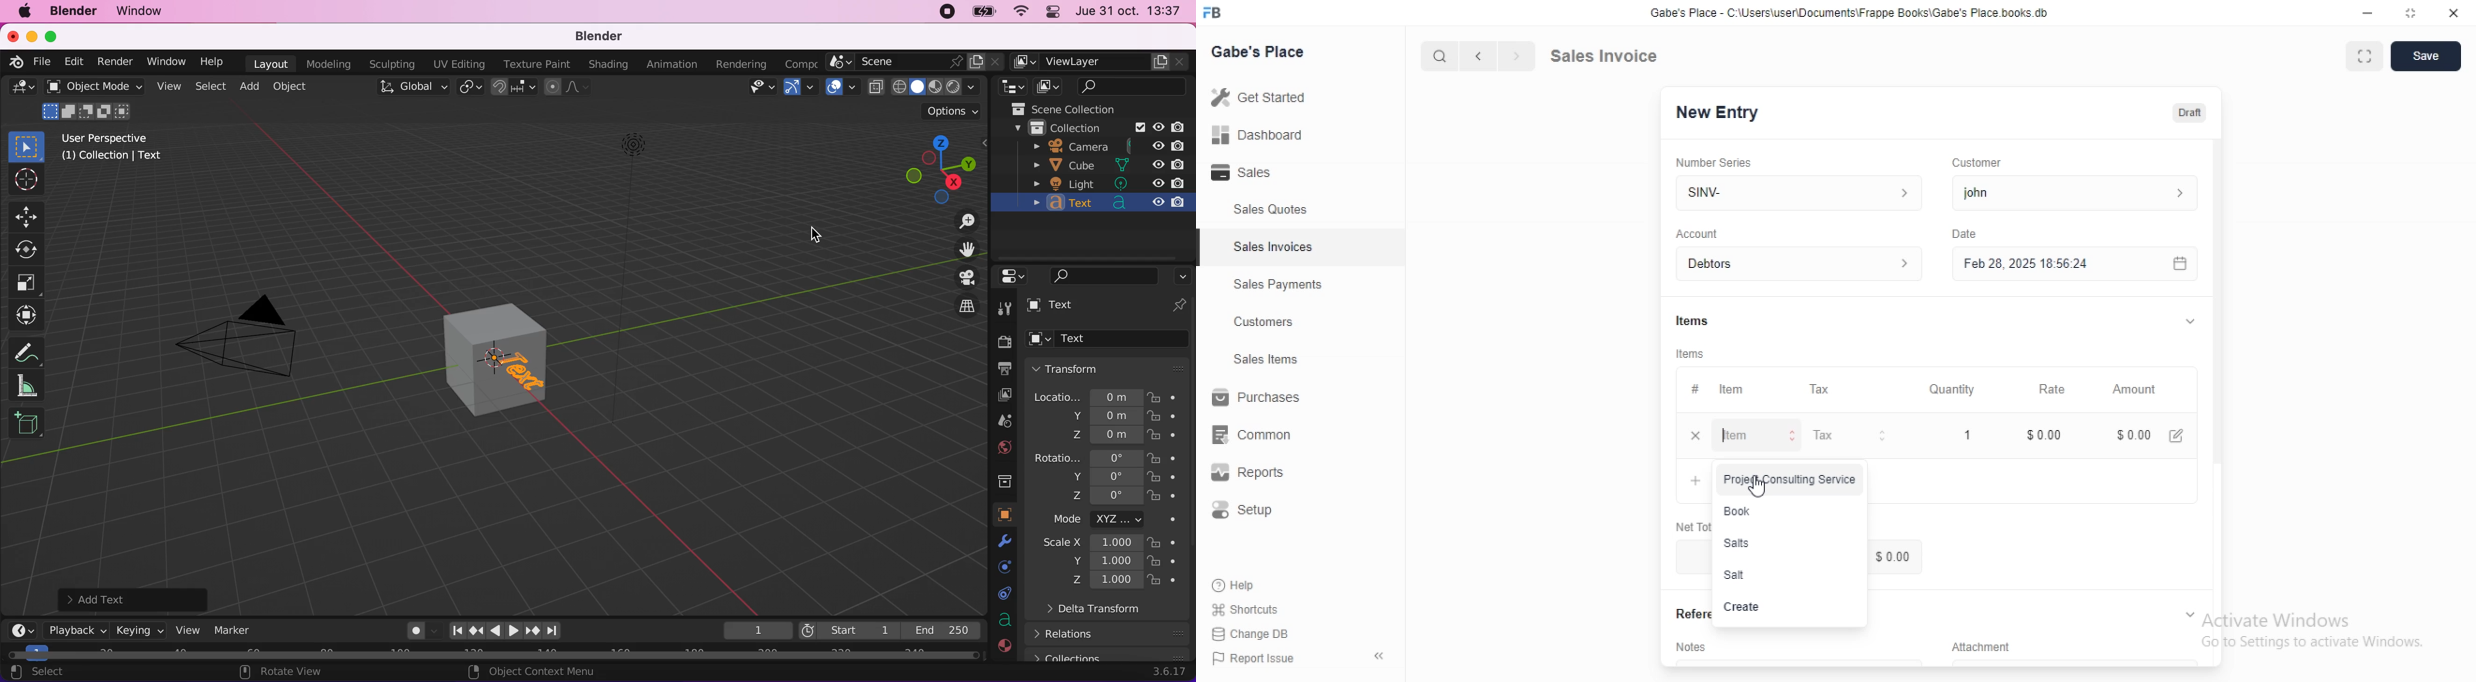 This screenshot has height=700, width=2492. What do you see at coordinates (2426, 57) in the screenshot?
I see `Save` at bounding box center [2426, 57].